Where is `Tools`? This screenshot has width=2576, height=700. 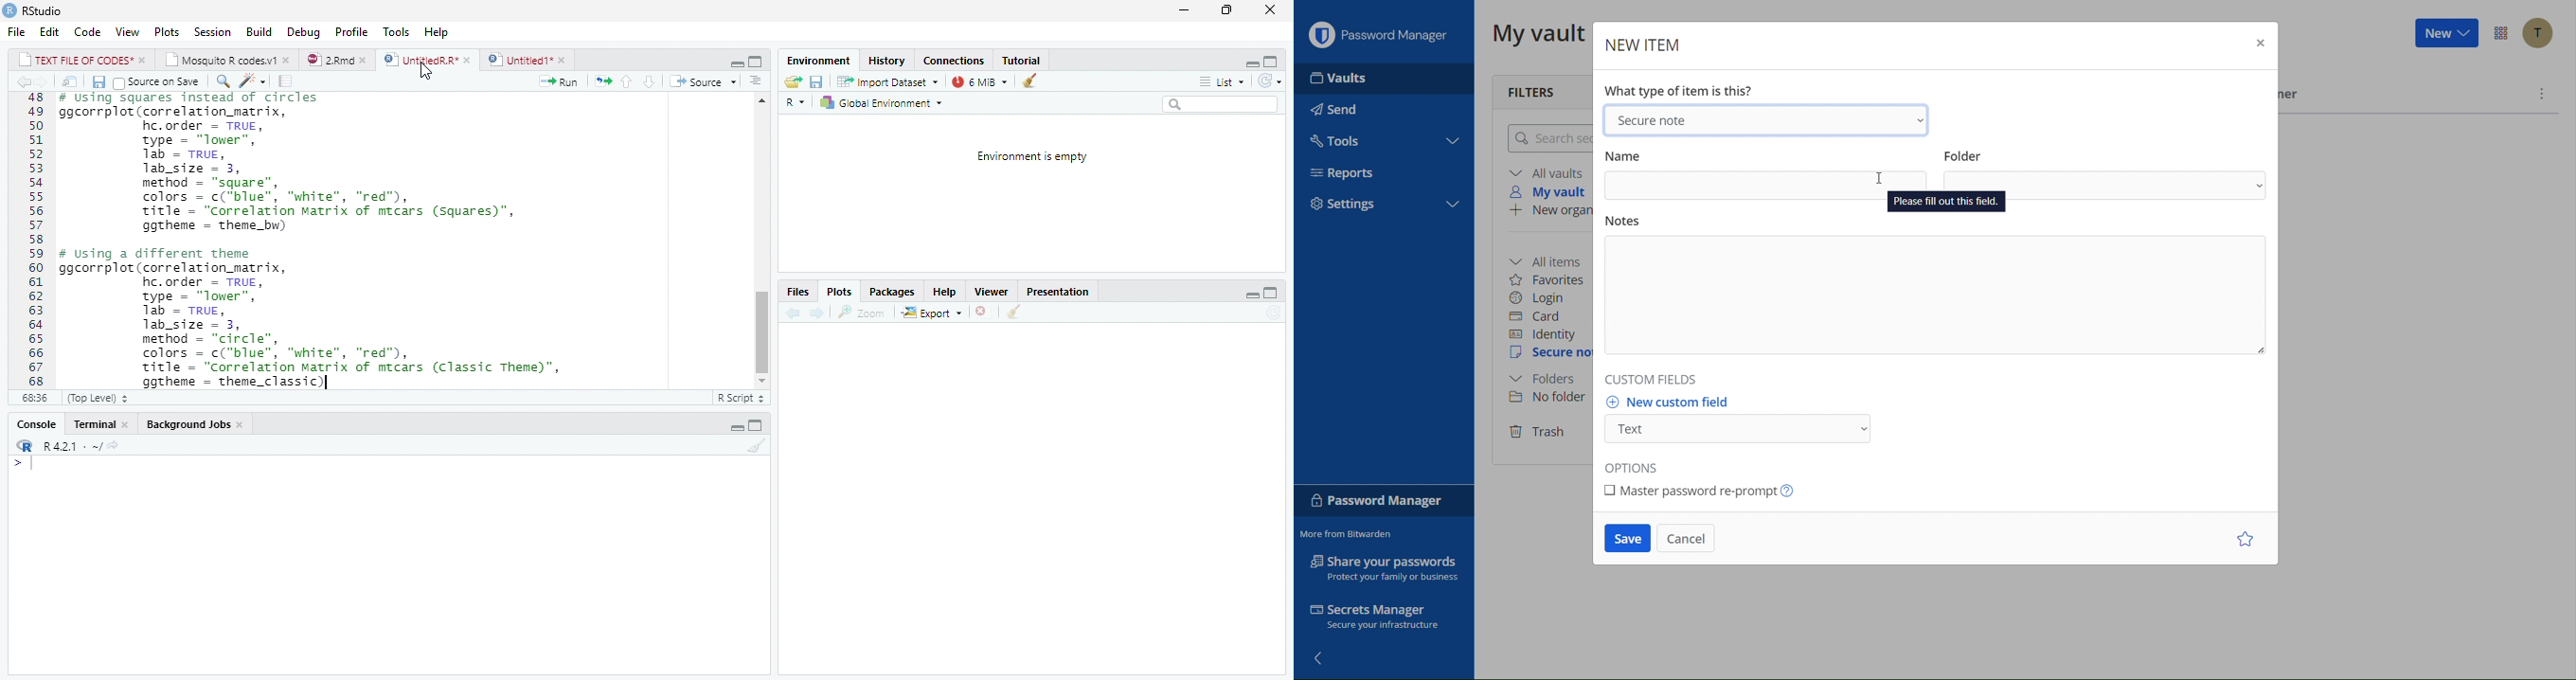 Tools is located at coordinates (395, 30).